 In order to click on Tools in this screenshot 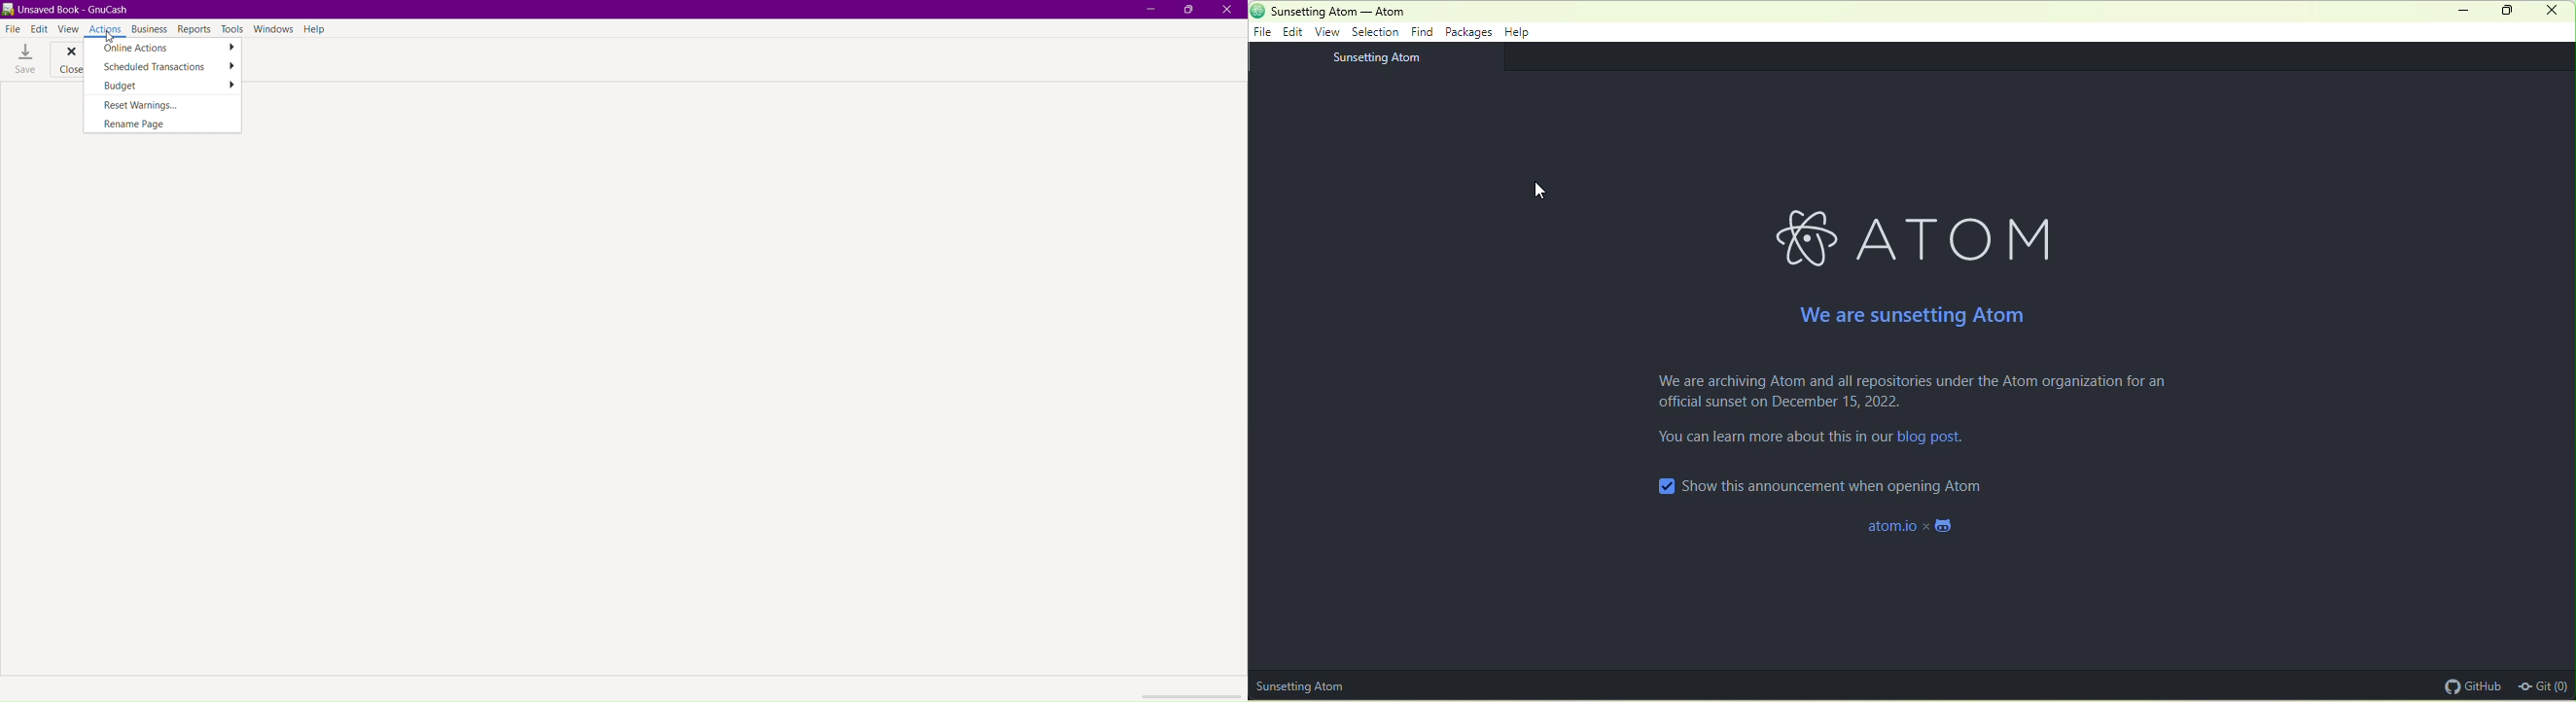, I will do `click(233, 27)`.